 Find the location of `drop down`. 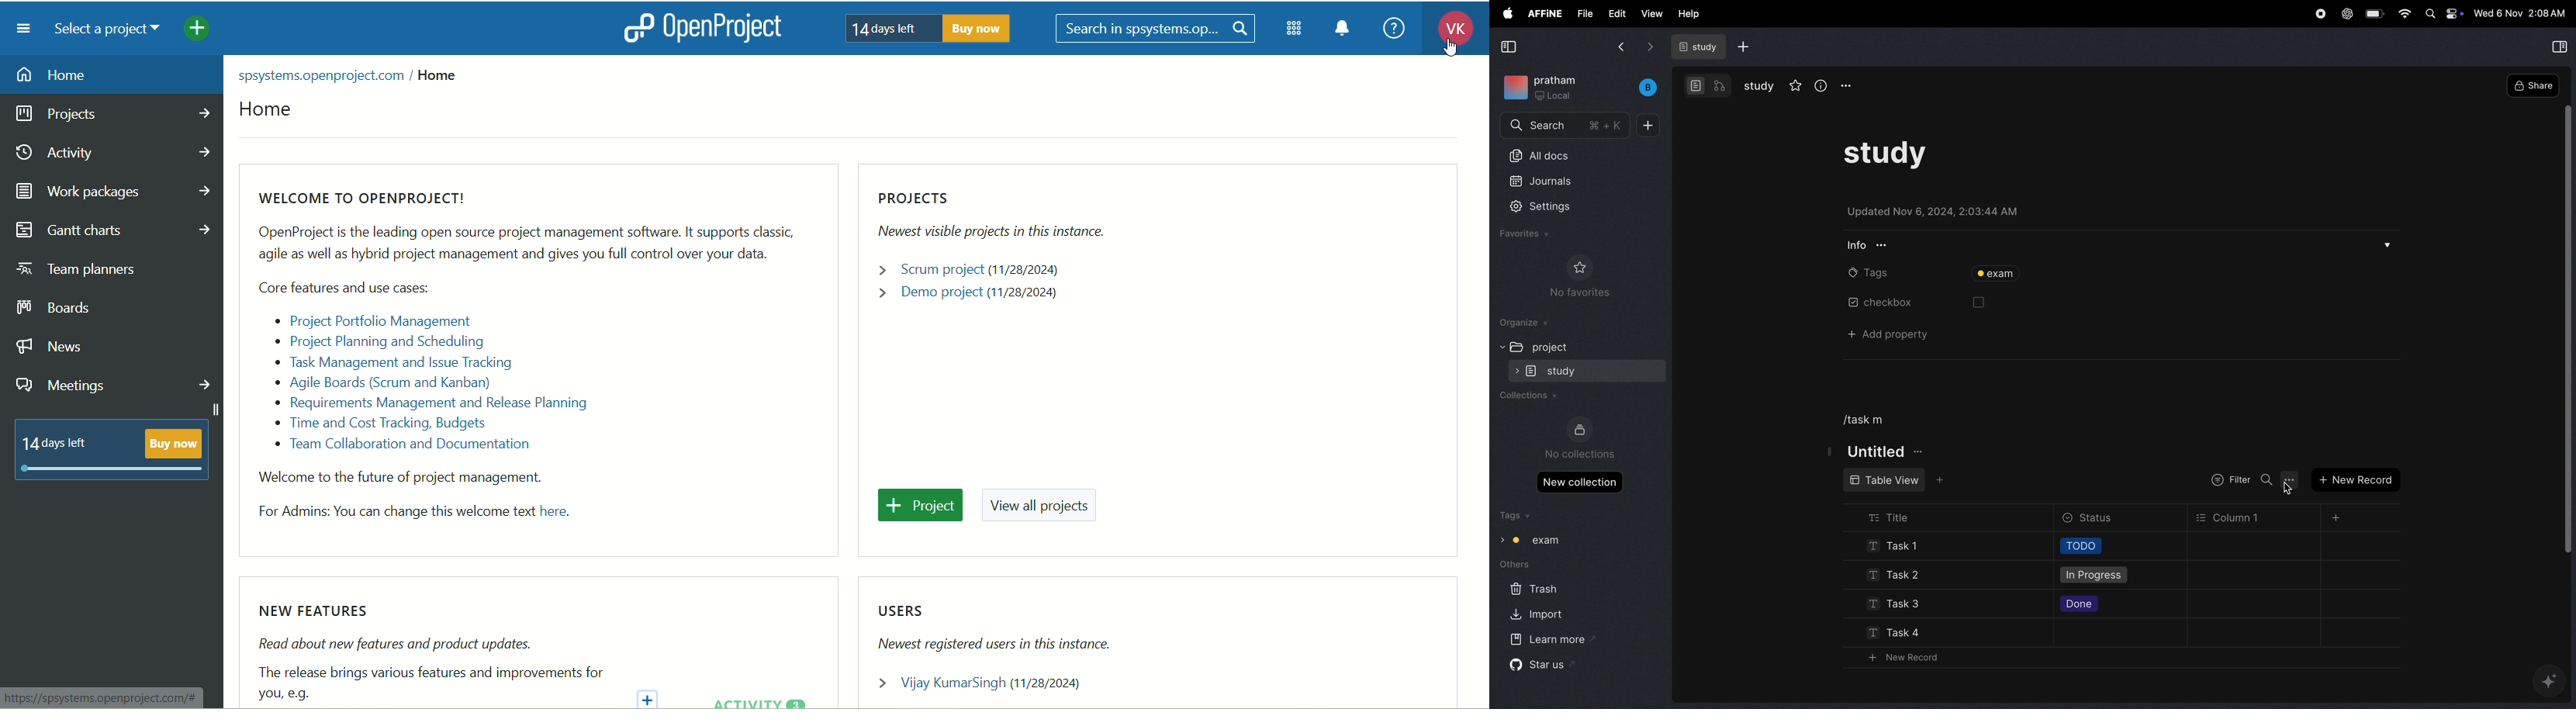

drop down is located at coordinates (2387, 242).